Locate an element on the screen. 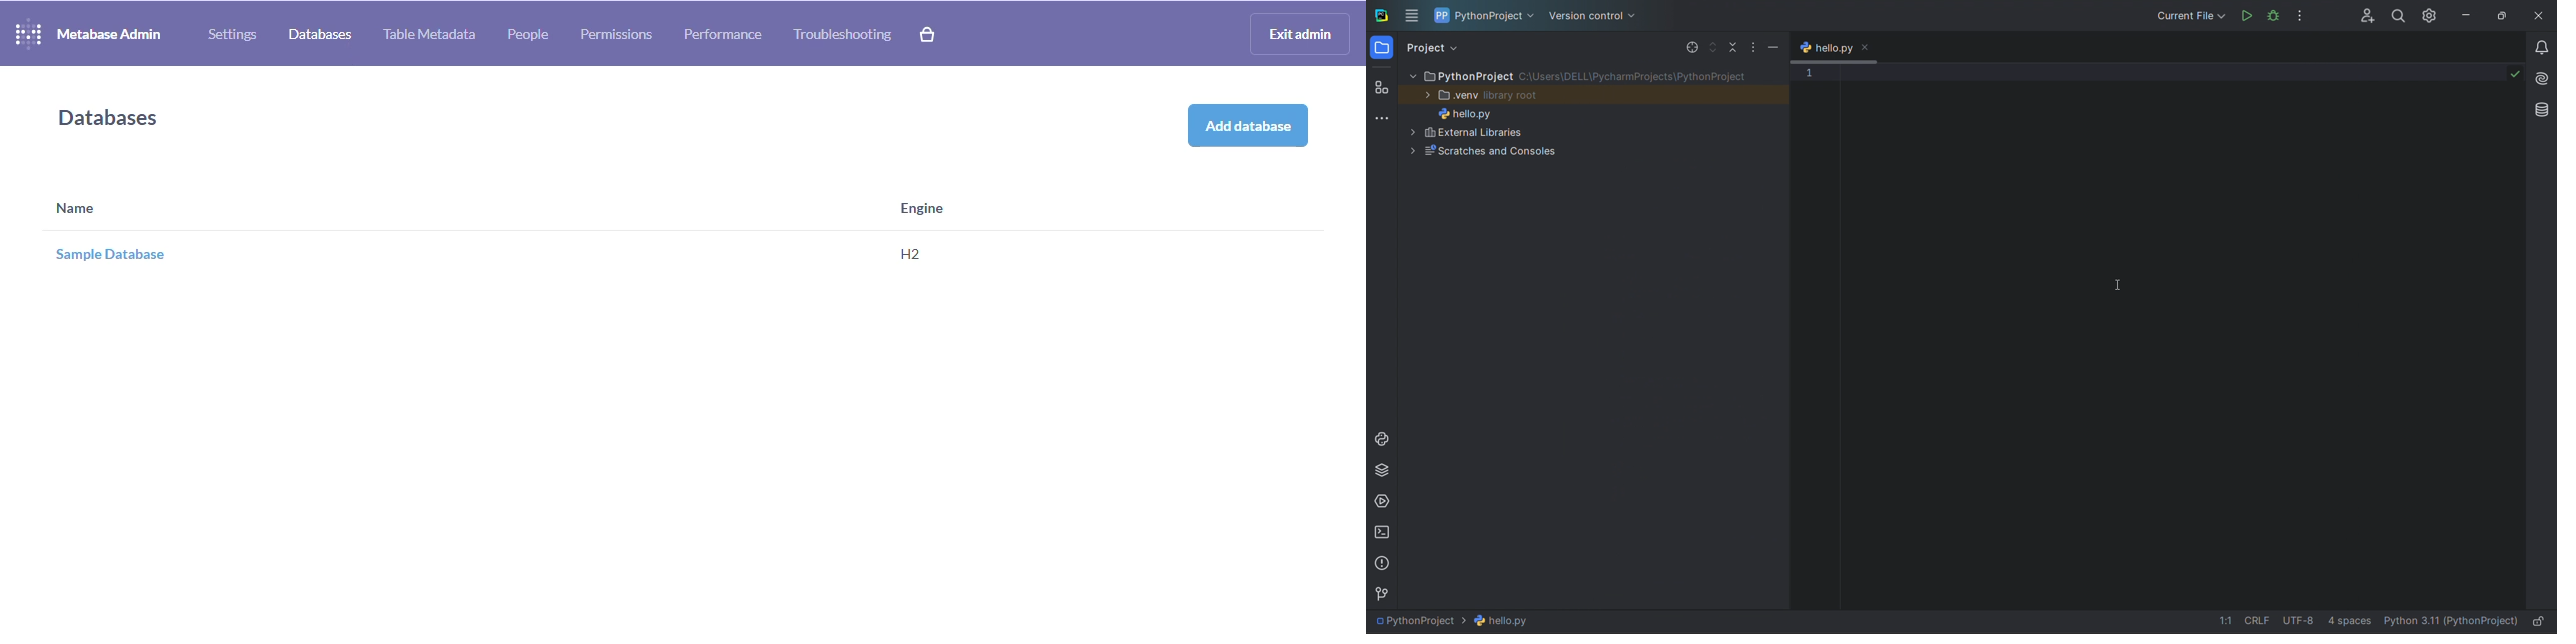  services is located at coordinates (1383, 501).